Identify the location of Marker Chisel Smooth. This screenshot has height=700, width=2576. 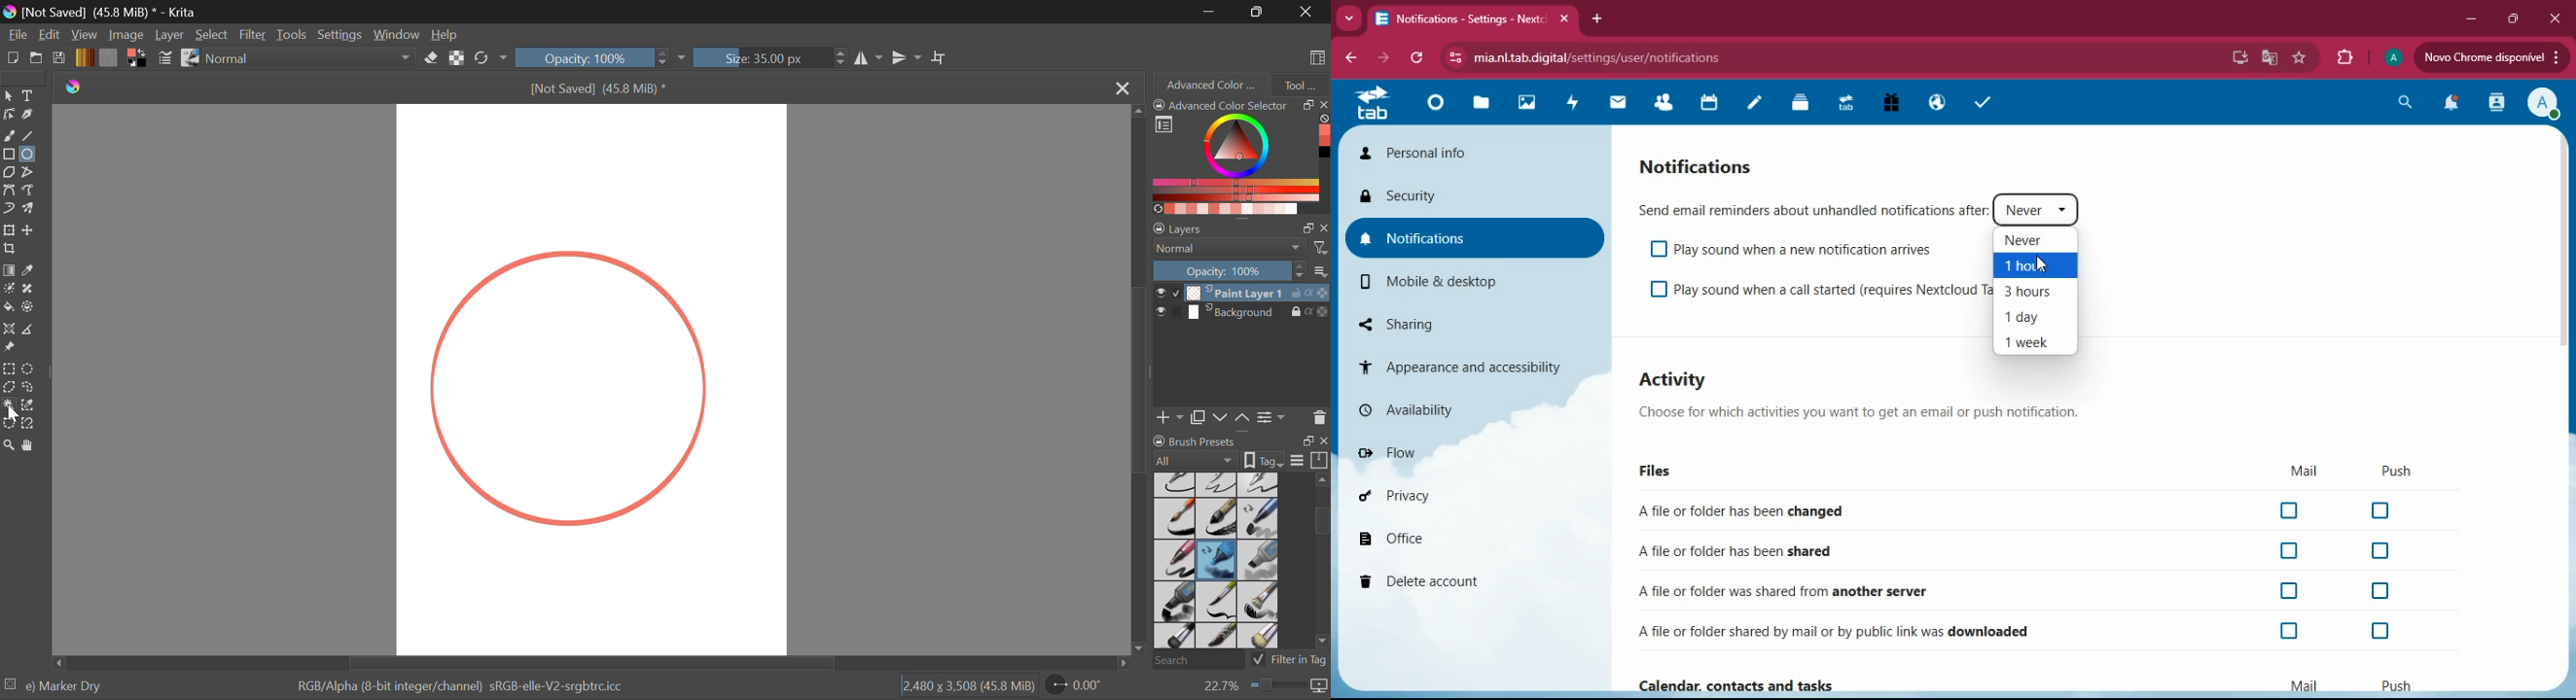
(1259, 518).